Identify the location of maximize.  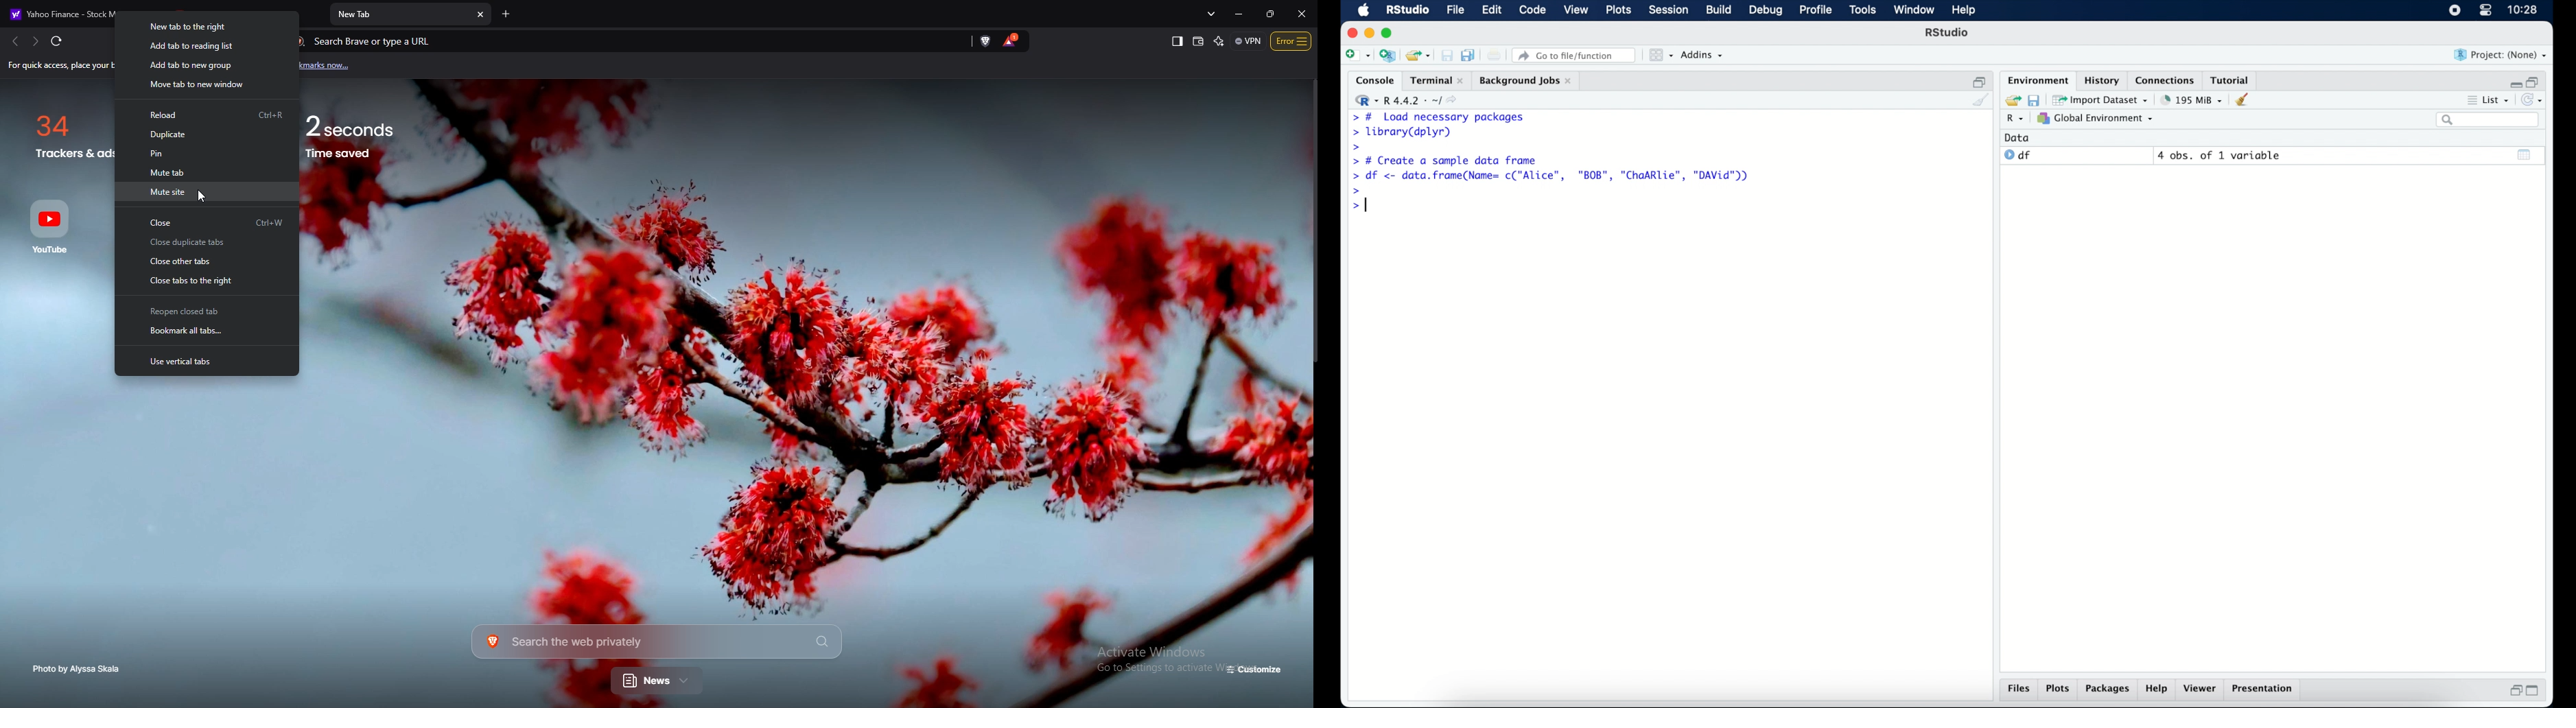
(1389, 33).